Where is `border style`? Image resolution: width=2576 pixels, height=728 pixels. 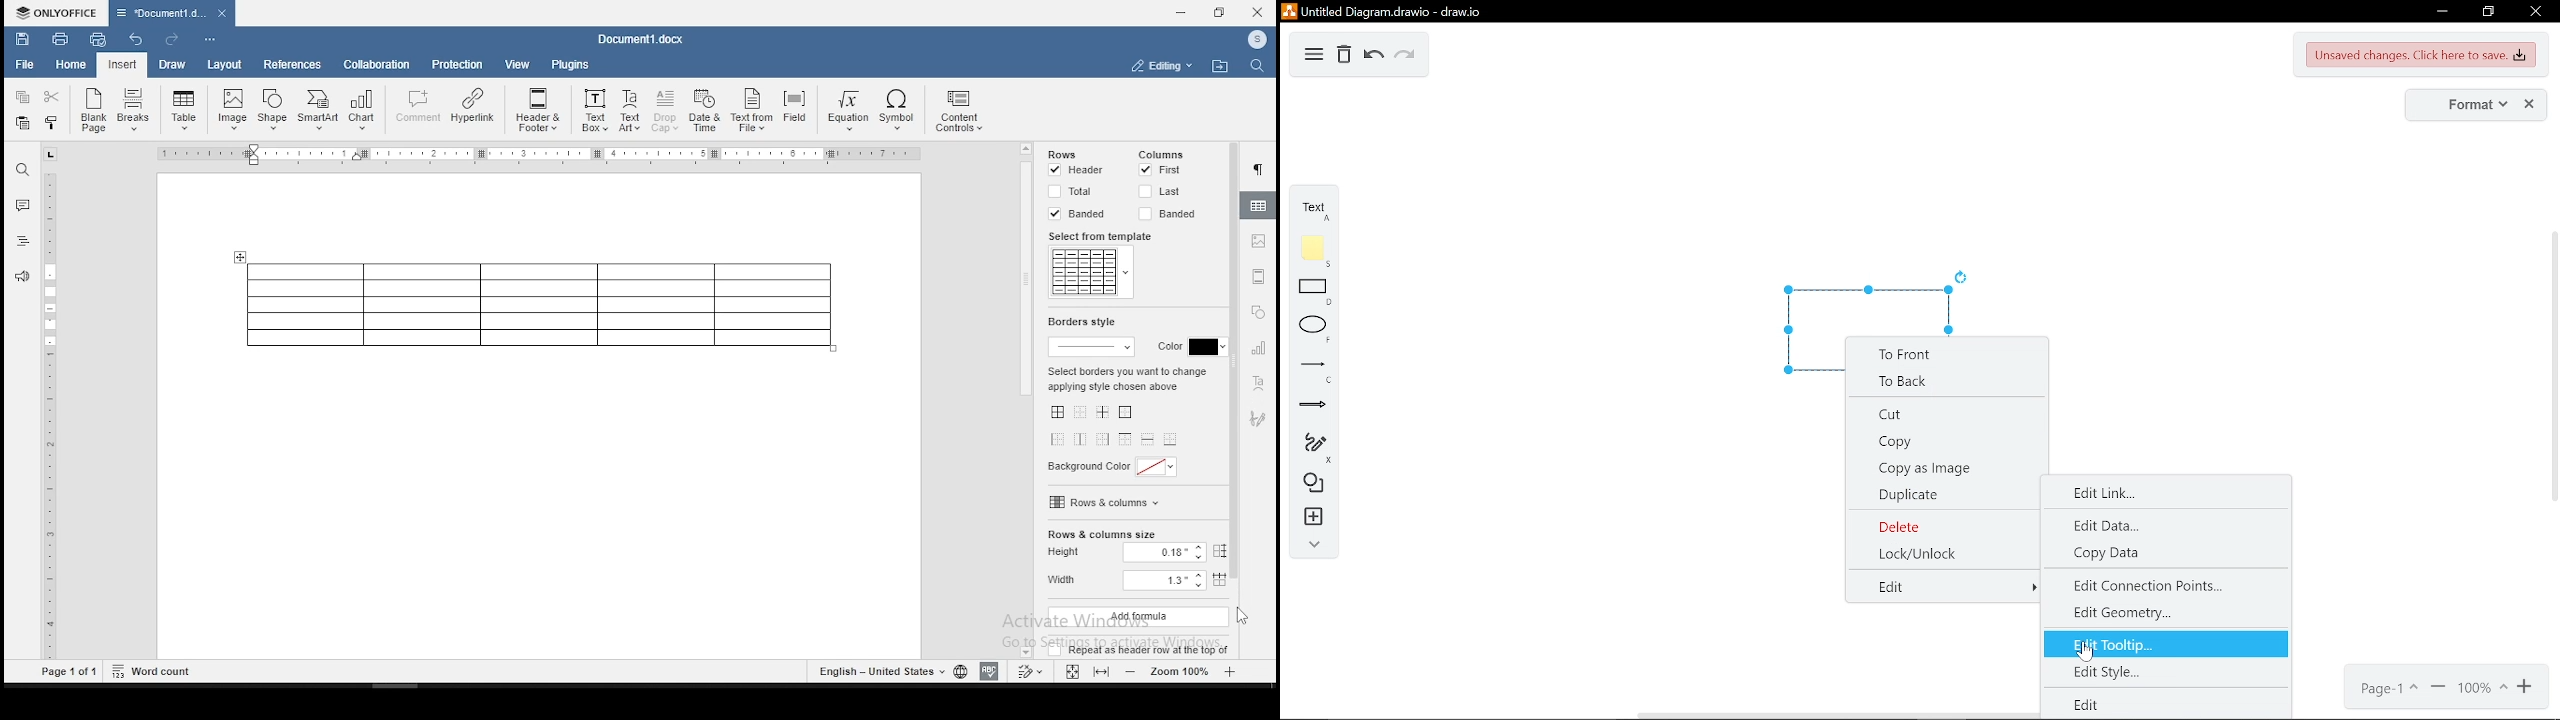 border style is located at coordinates (1081, 321).